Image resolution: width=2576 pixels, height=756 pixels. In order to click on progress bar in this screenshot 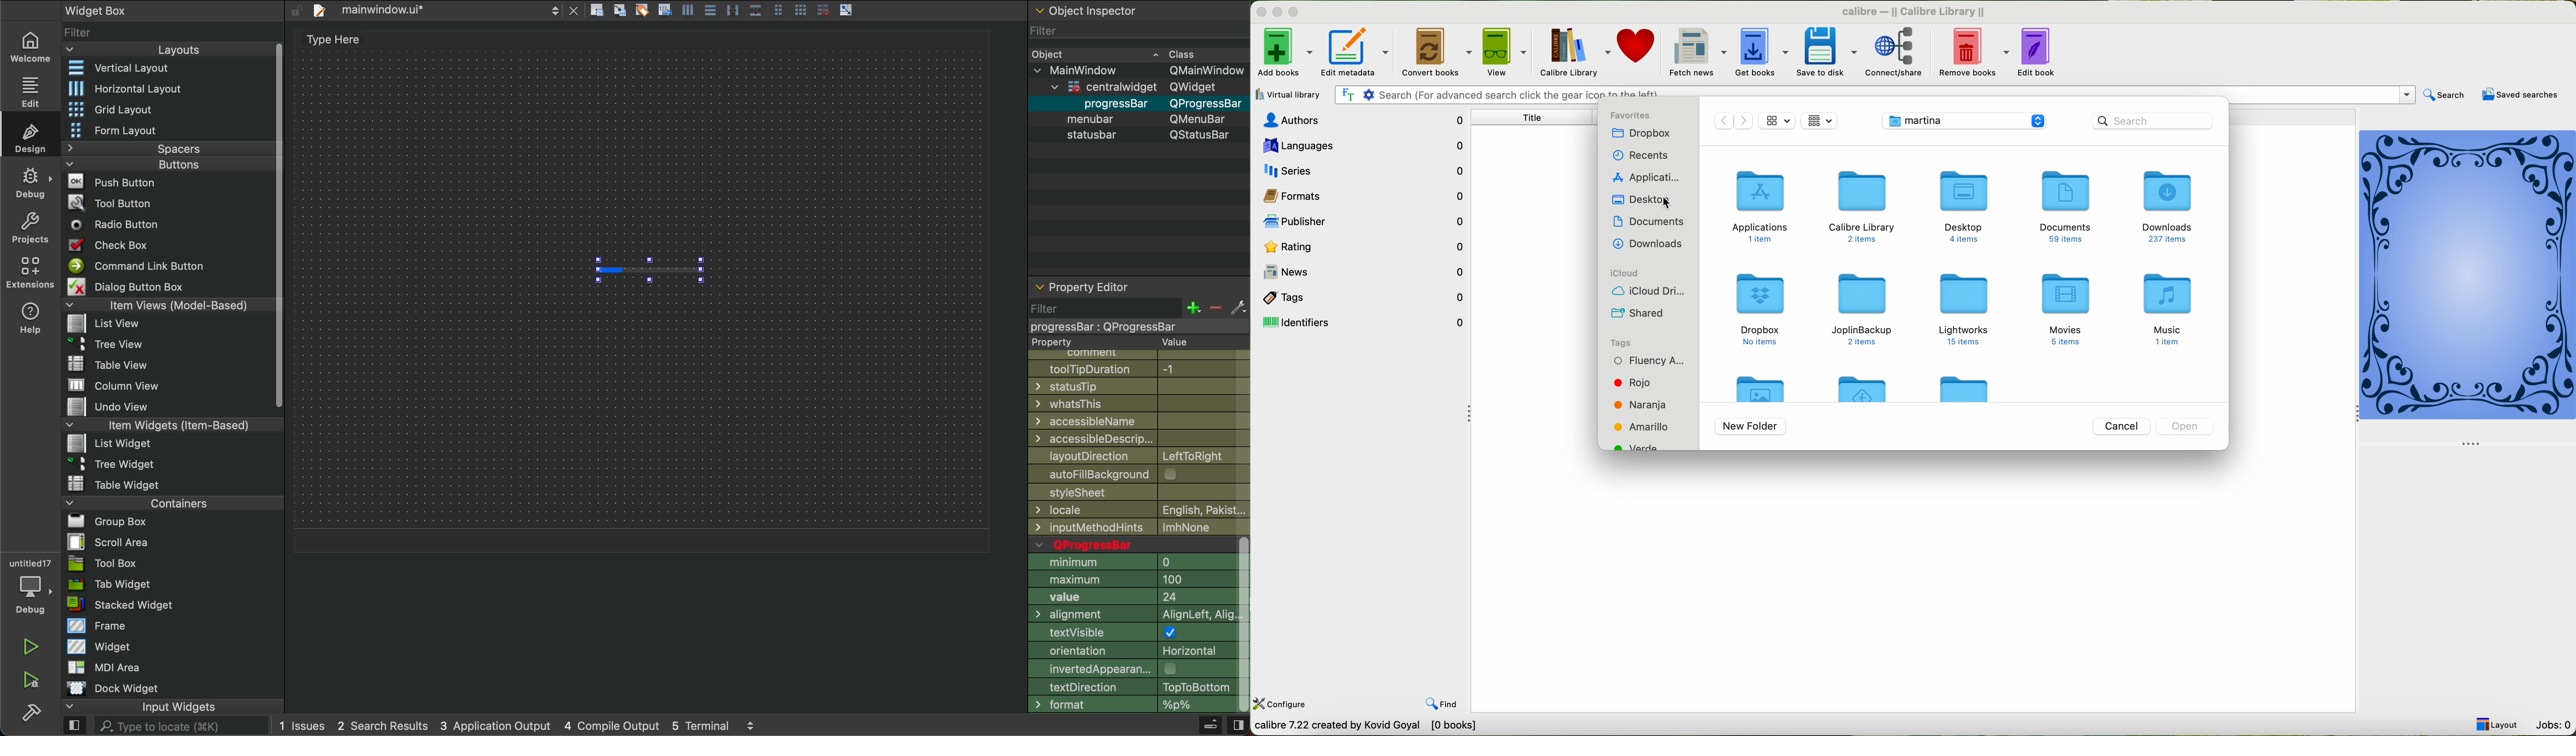, I will do `click(649, 270)`.